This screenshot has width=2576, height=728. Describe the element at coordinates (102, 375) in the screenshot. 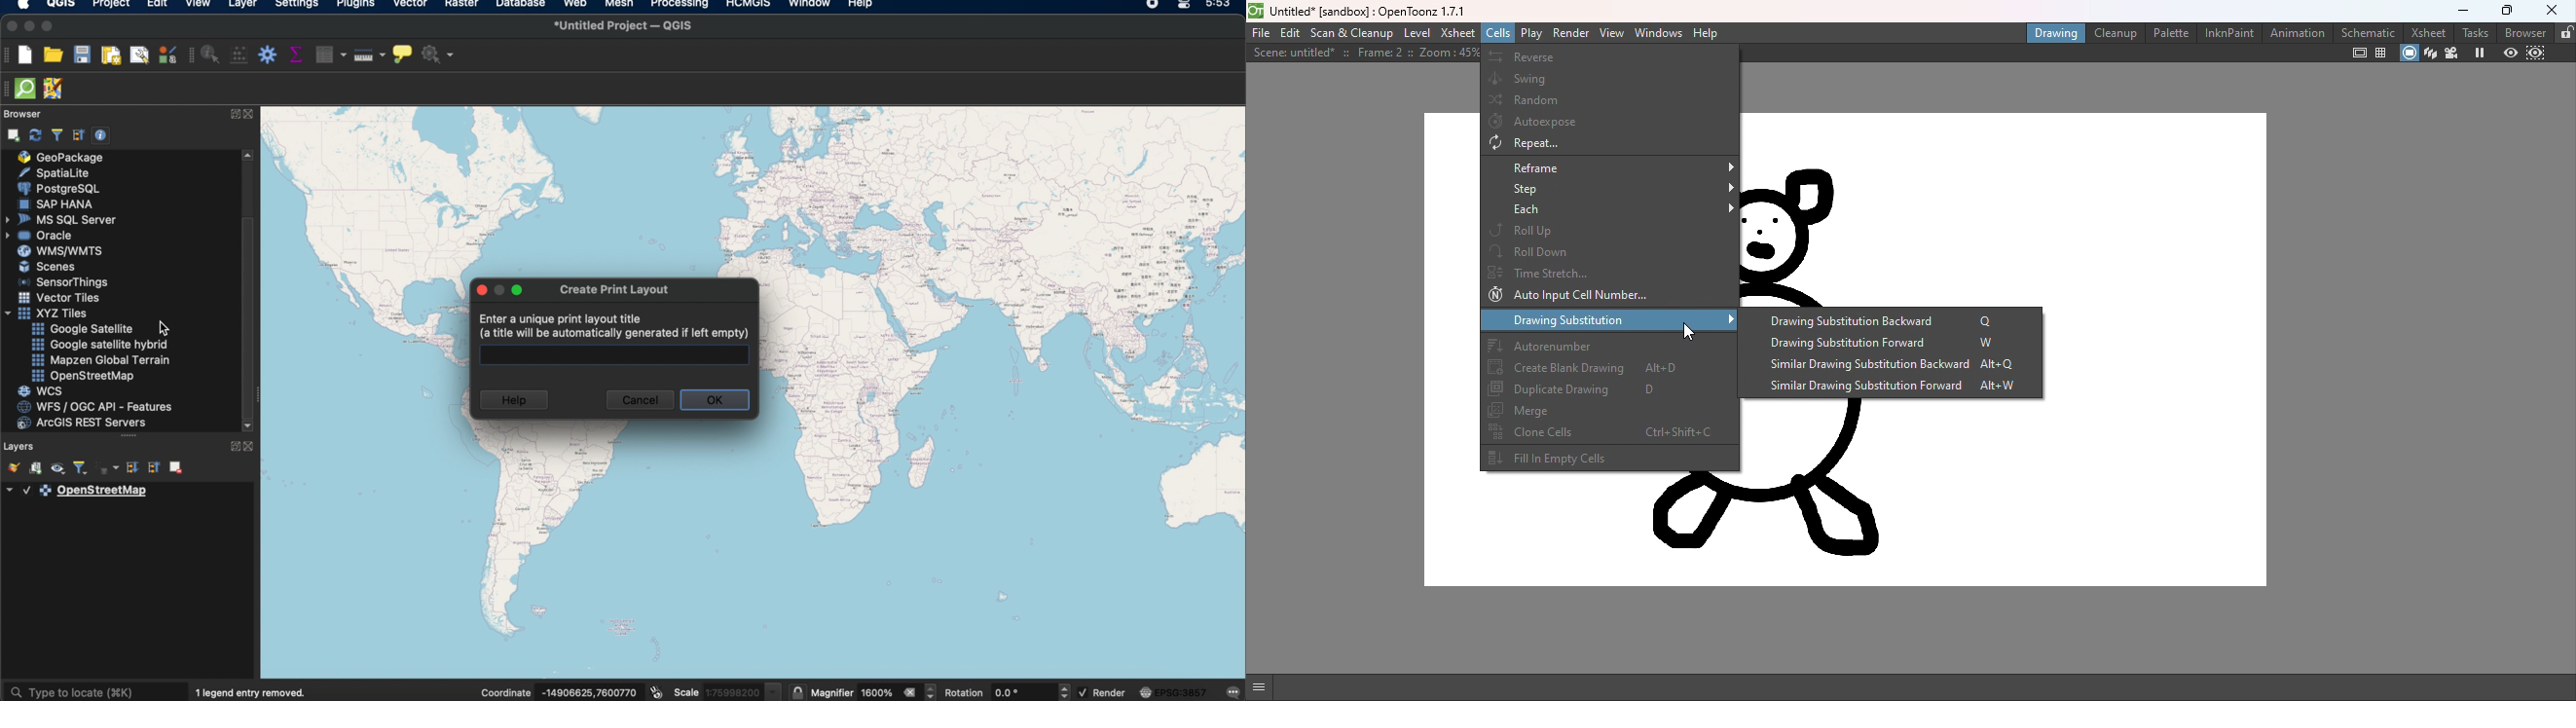

I see `open street map` at that location.